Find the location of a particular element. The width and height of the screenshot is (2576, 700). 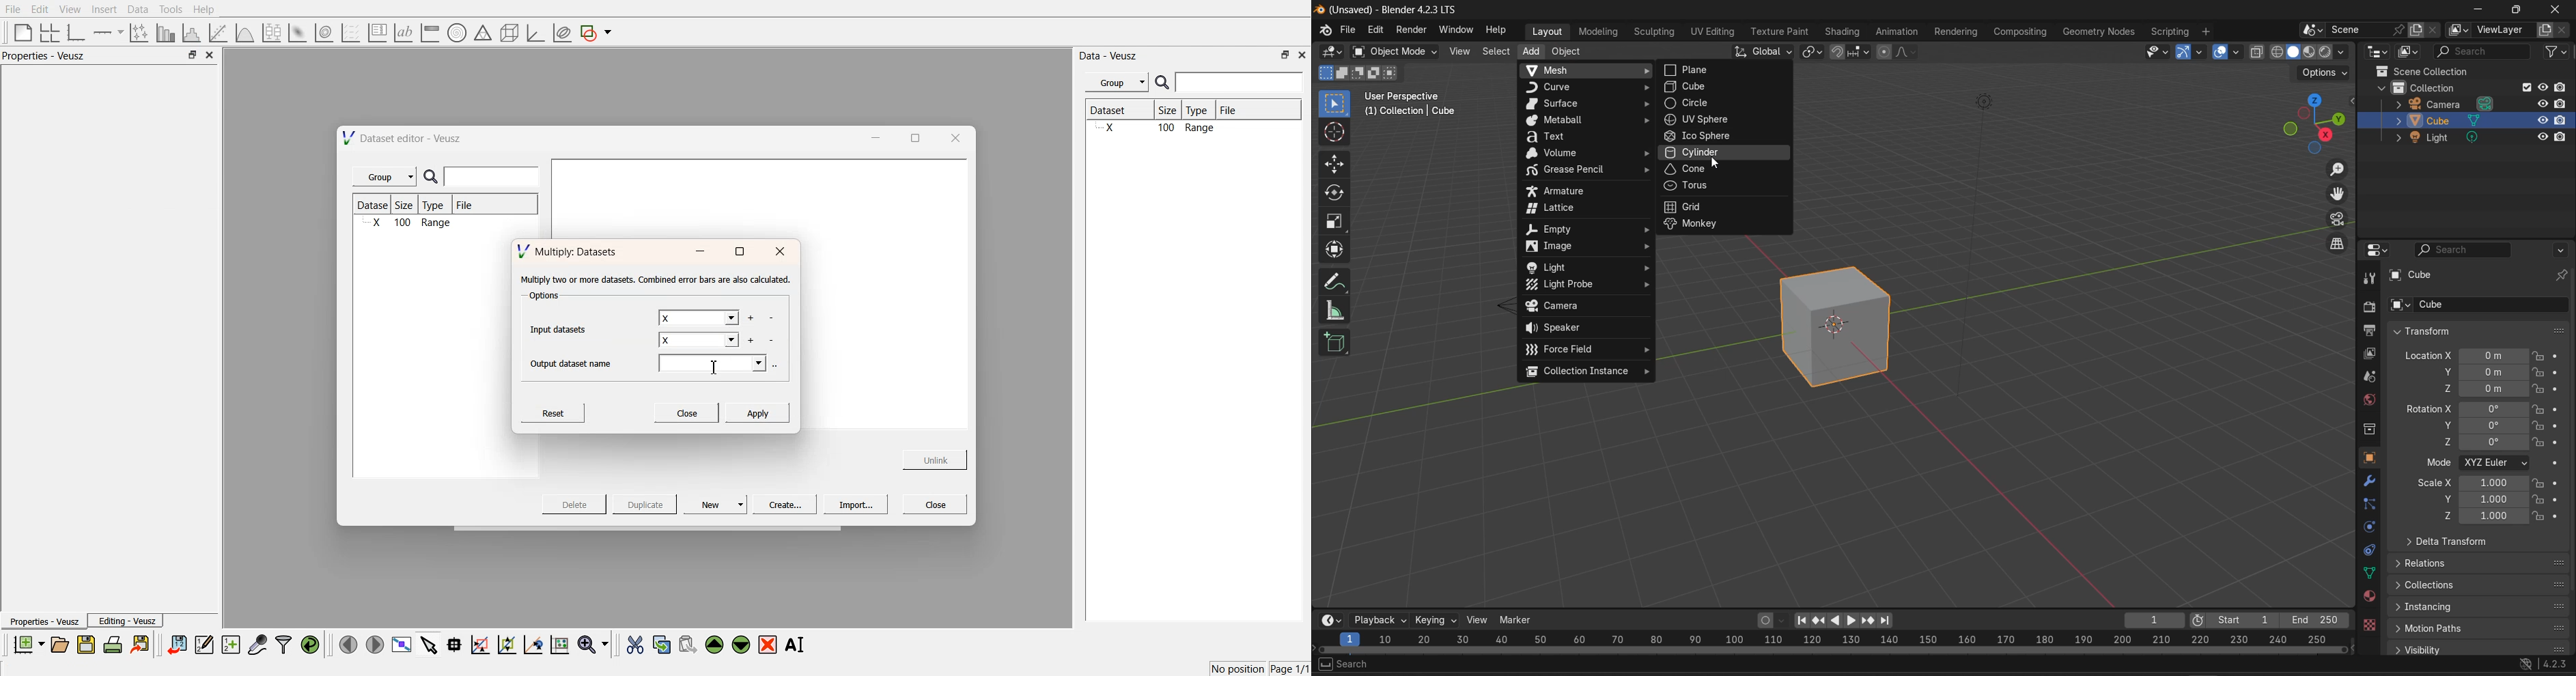

lock scale is located at coordinates (2539, 484).